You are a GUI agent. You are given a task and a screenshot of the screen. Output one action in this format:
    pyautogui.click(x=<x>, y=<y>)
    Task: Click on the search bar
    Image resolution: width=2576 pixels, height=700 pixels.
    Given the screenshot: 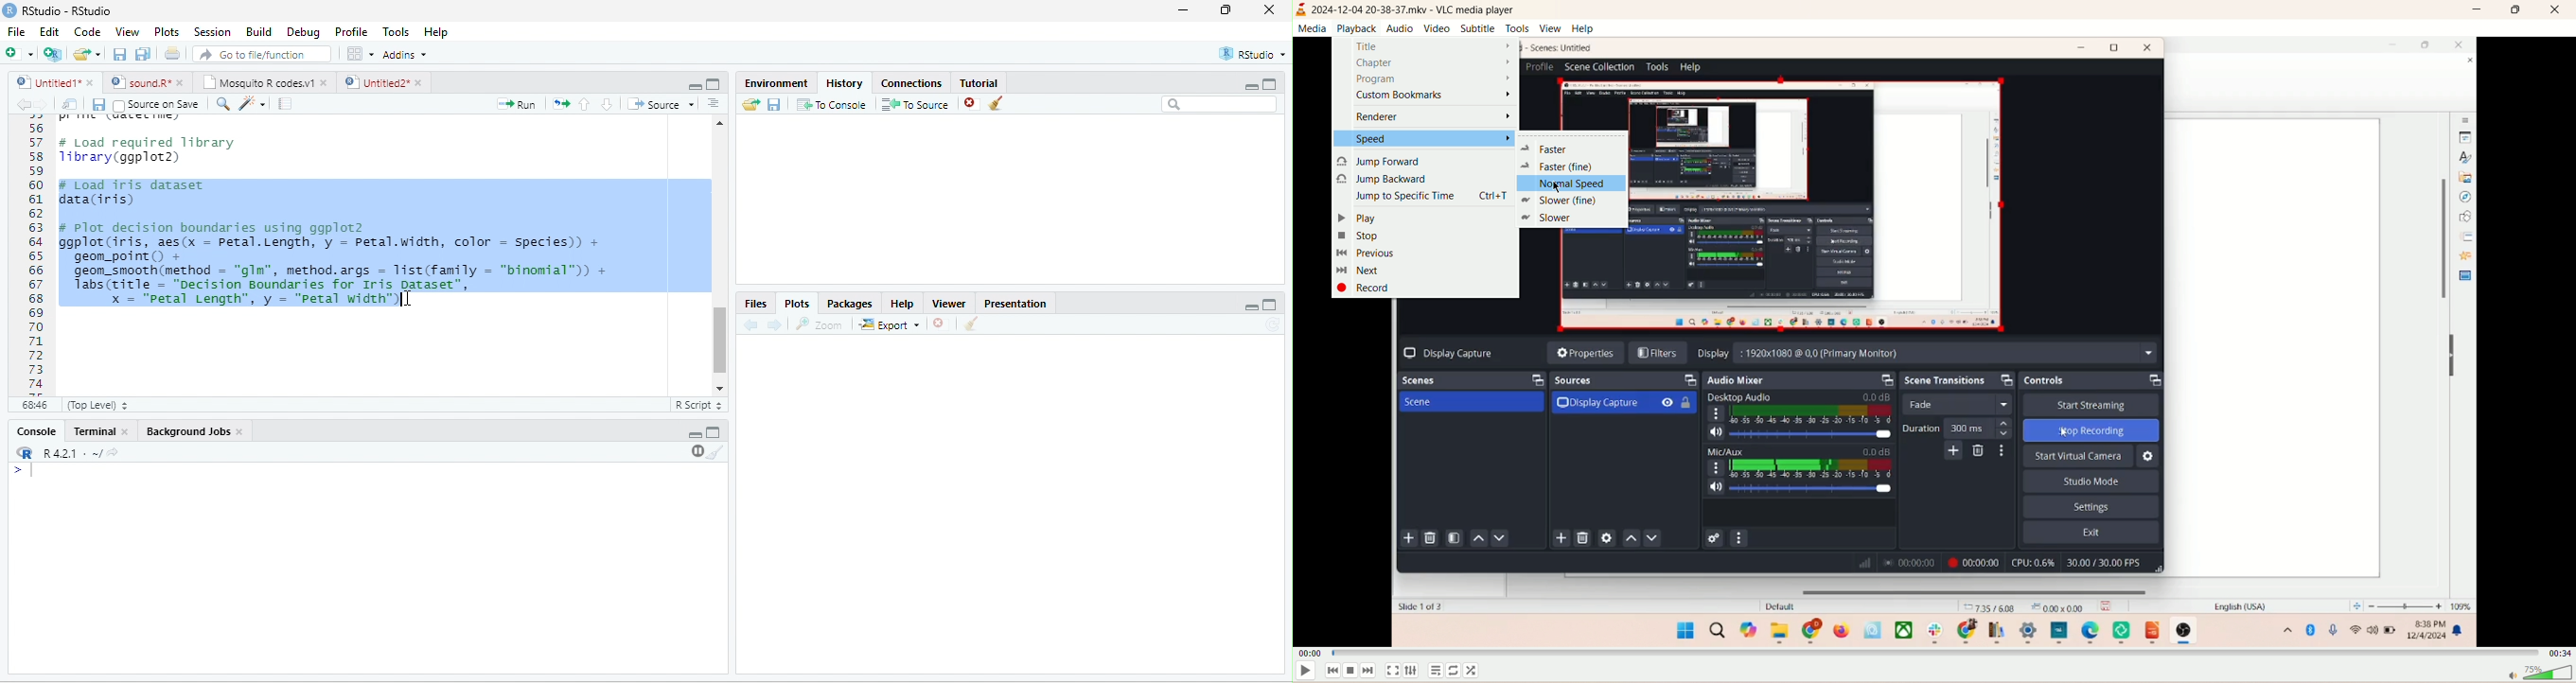 What is the action you would take?
    pyautogui.click(x=1220, y=103)
    